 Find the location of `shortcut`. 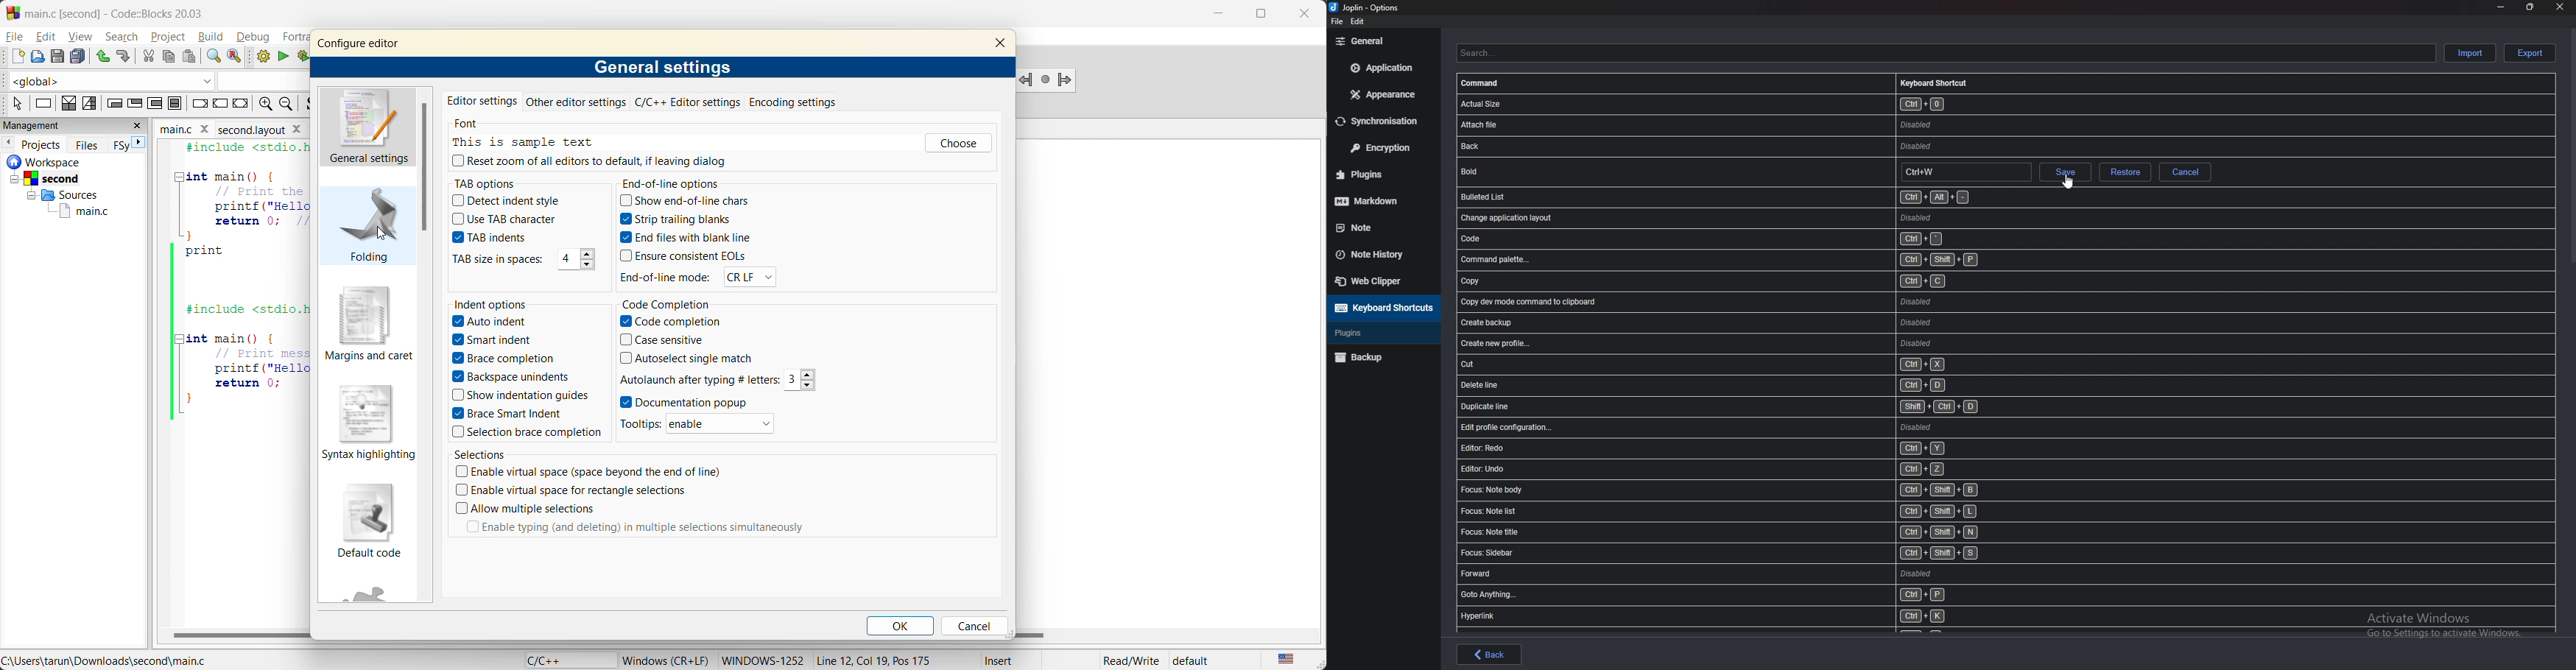

shortcut is located at coordinates (1722, 238).